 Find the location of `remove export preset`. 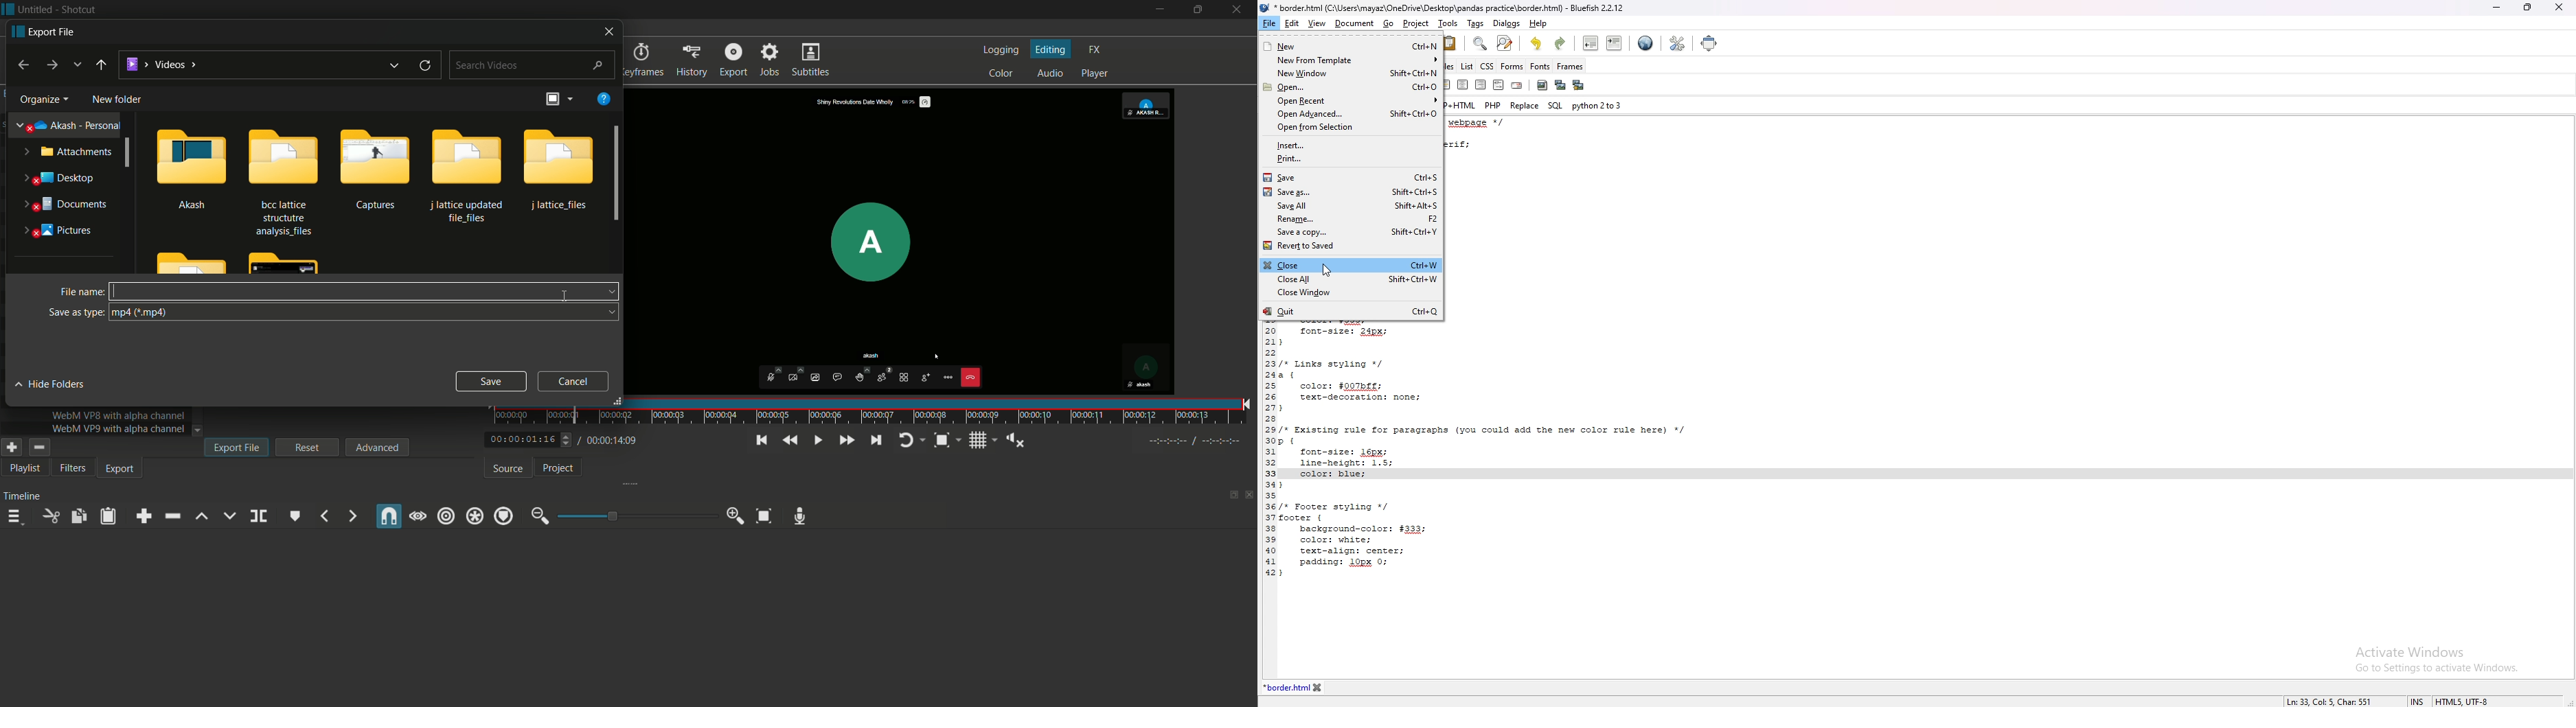

remove export preset is located at coordinates (38, 448).